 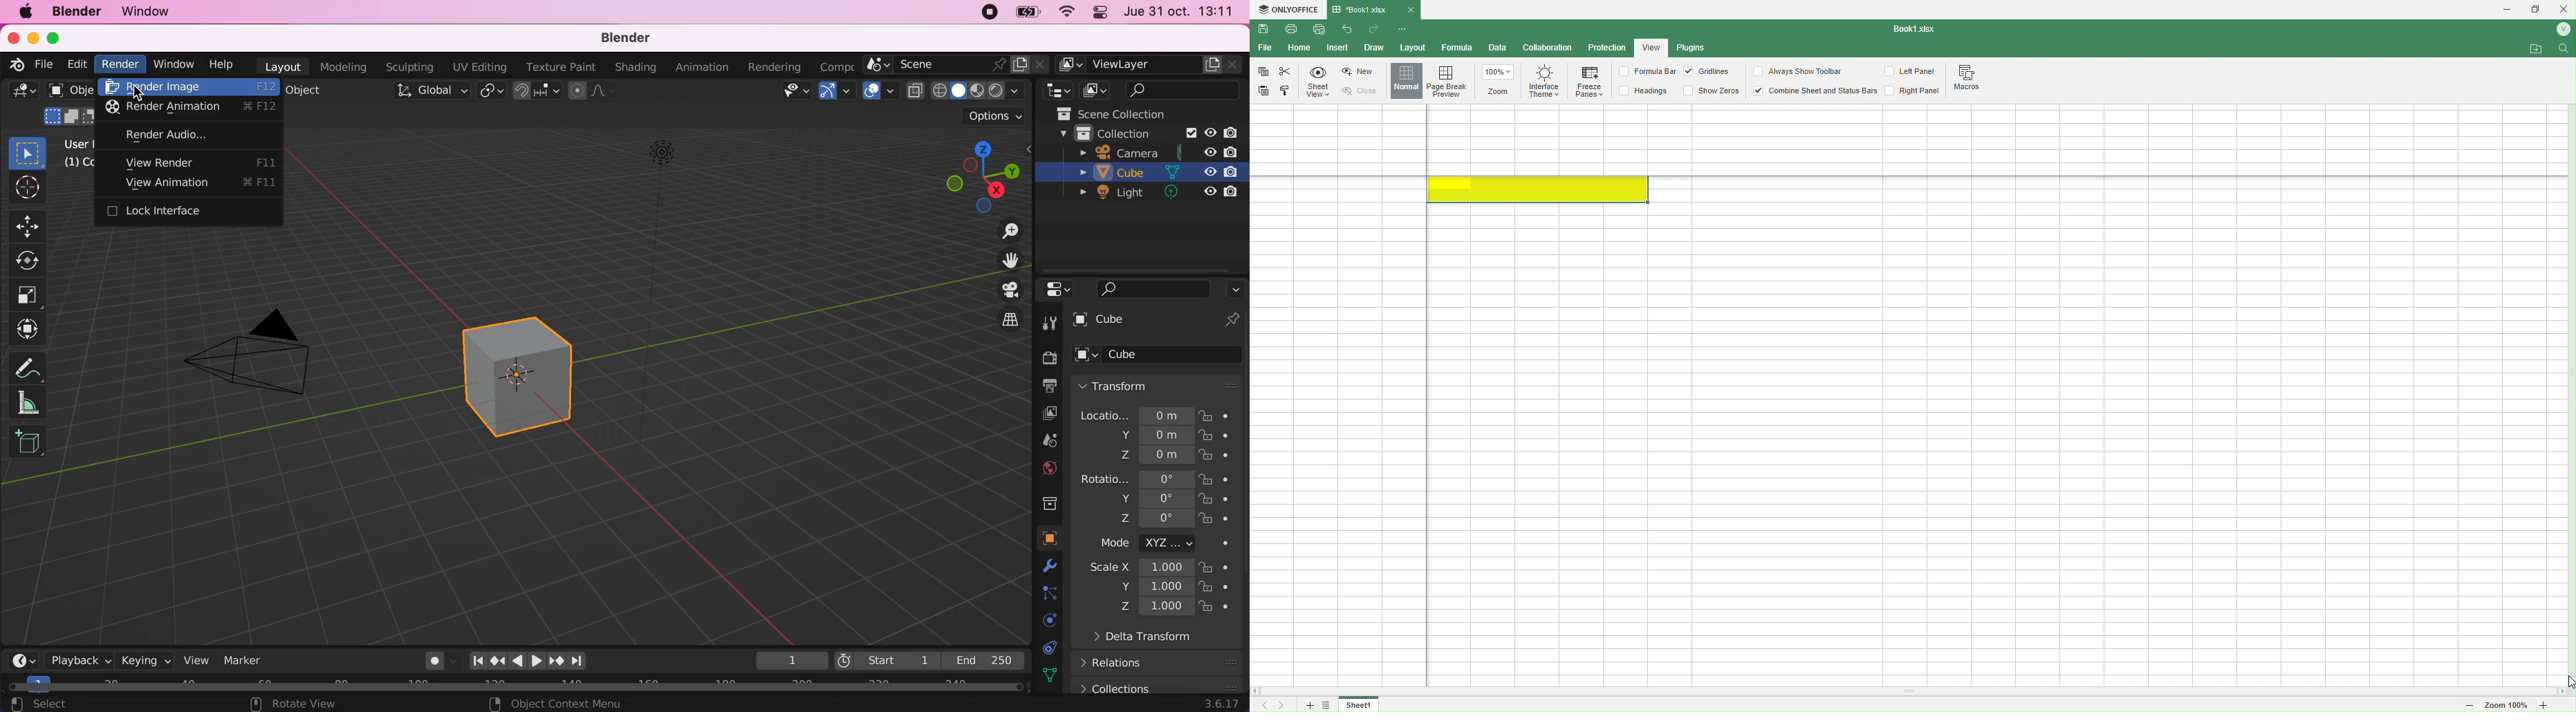 What do you see at coordinates (2560, 29) in the screenshot?
I see `Account name` at bounding box center [2560, 29].